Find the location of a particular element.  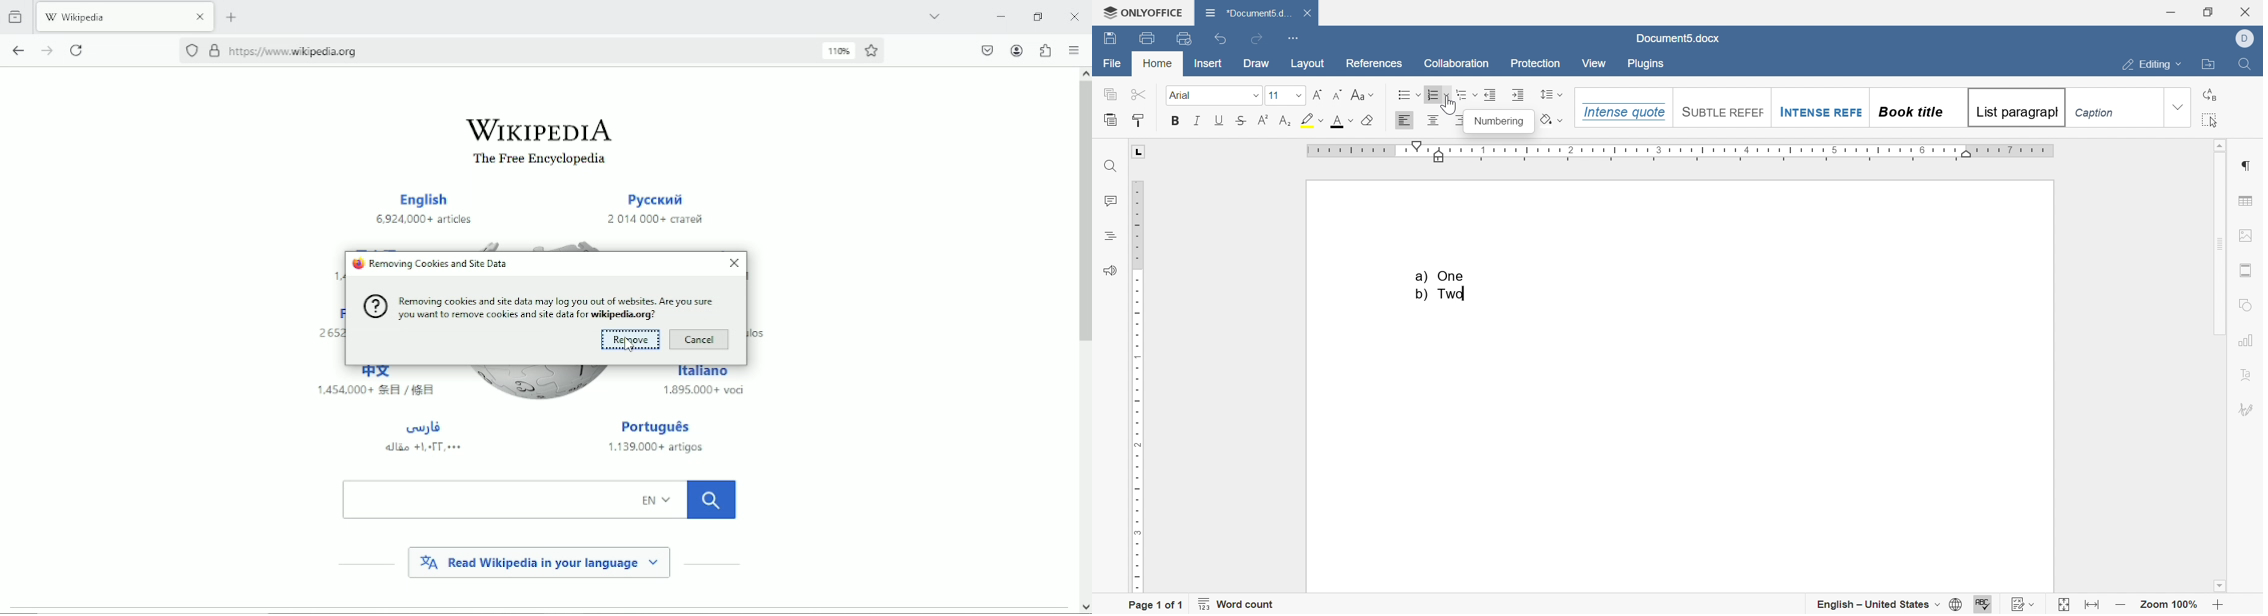

minimize is located at coordinates (2169, 13).